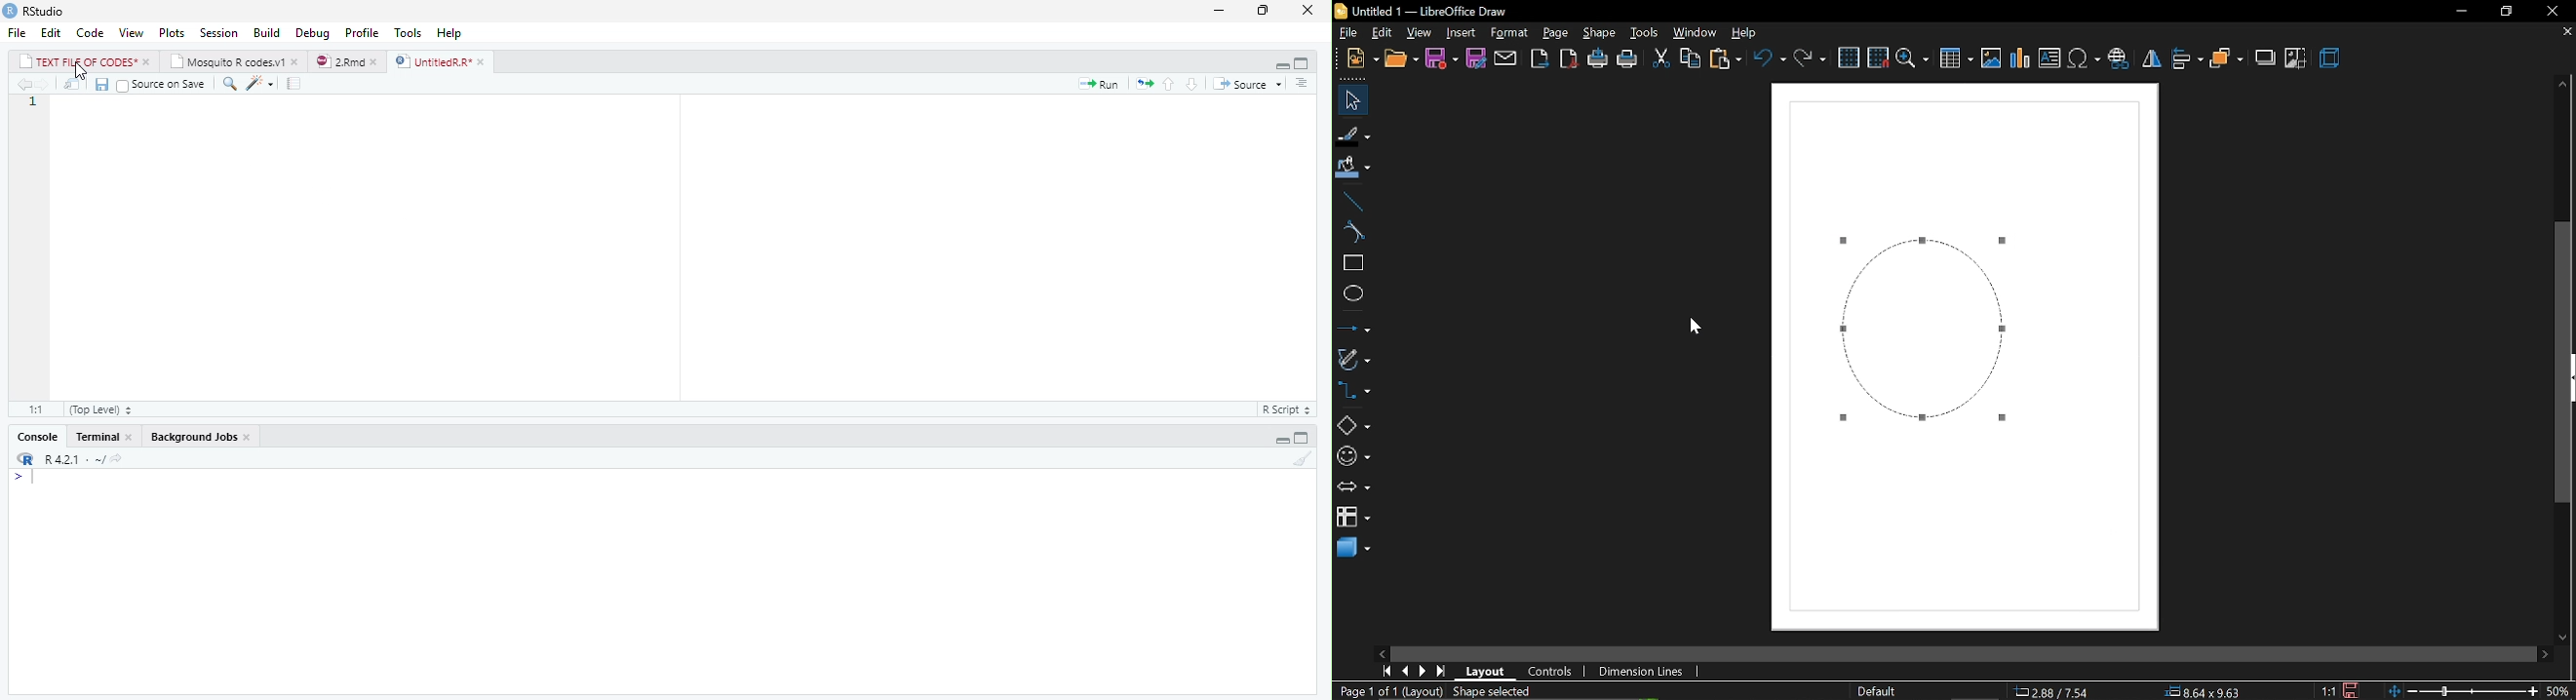  Describe the element at coordinates (34, 409) in the screenshot. I see `1:1` at that location.